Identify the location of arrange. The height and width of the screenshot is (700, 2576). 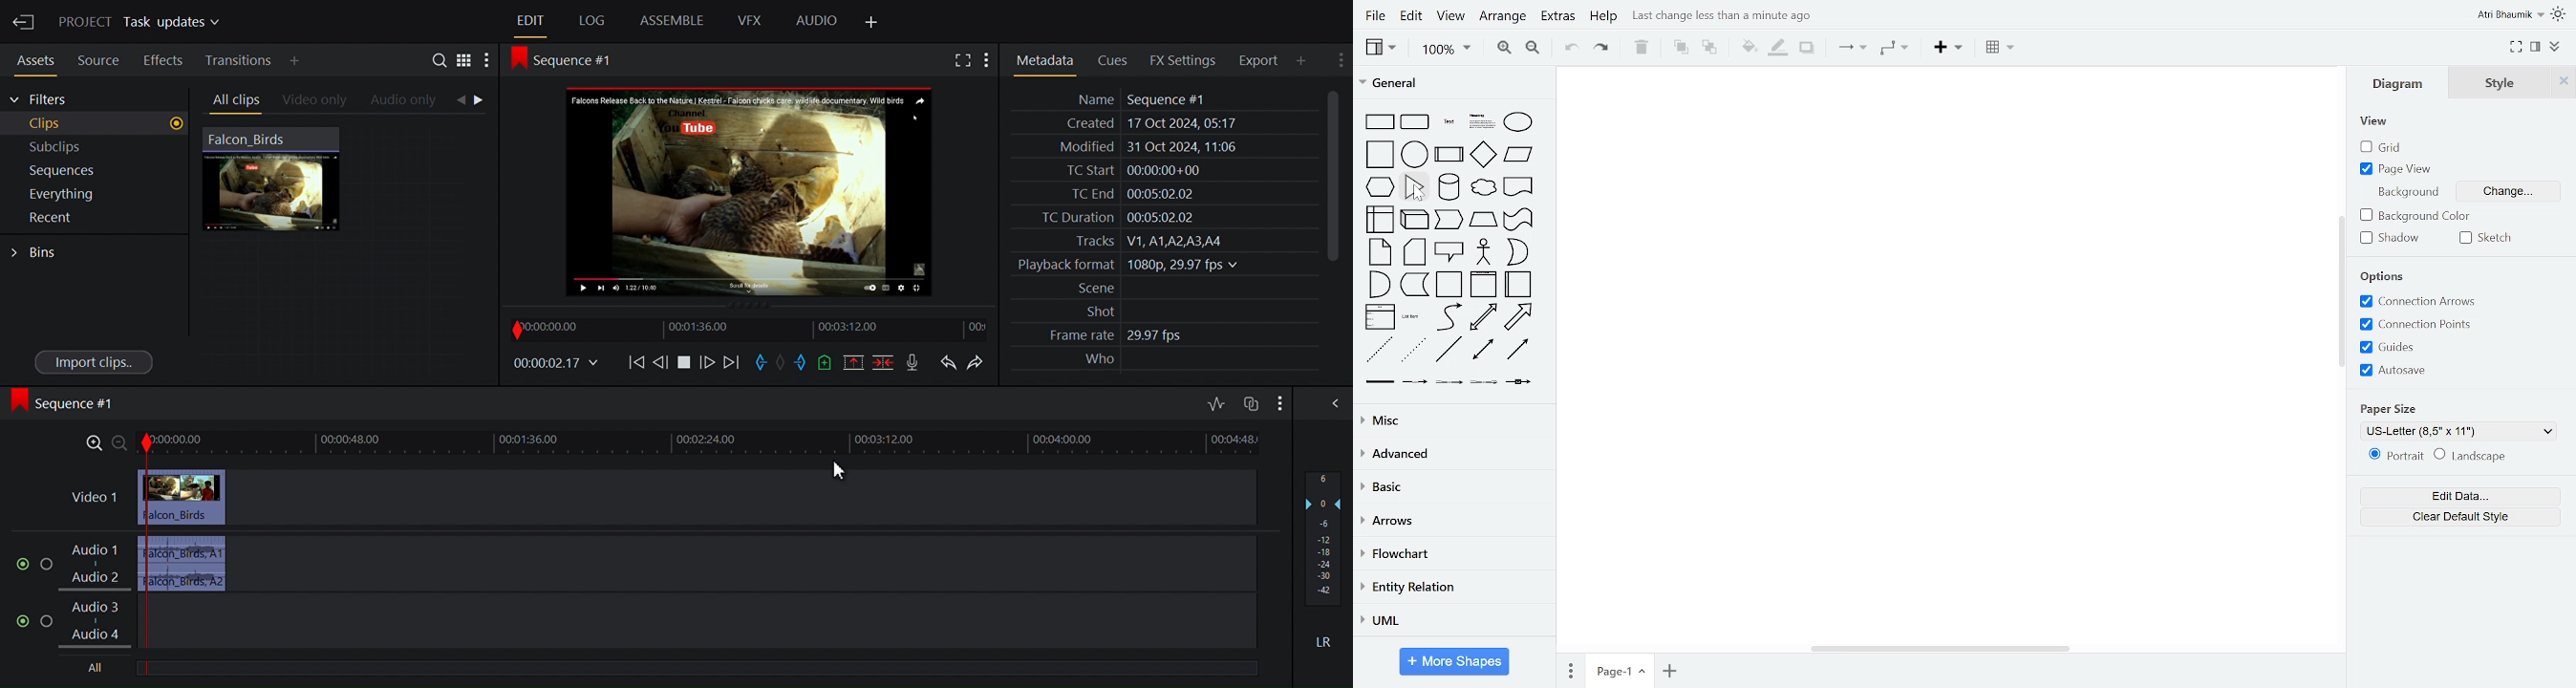
(1504, 16).